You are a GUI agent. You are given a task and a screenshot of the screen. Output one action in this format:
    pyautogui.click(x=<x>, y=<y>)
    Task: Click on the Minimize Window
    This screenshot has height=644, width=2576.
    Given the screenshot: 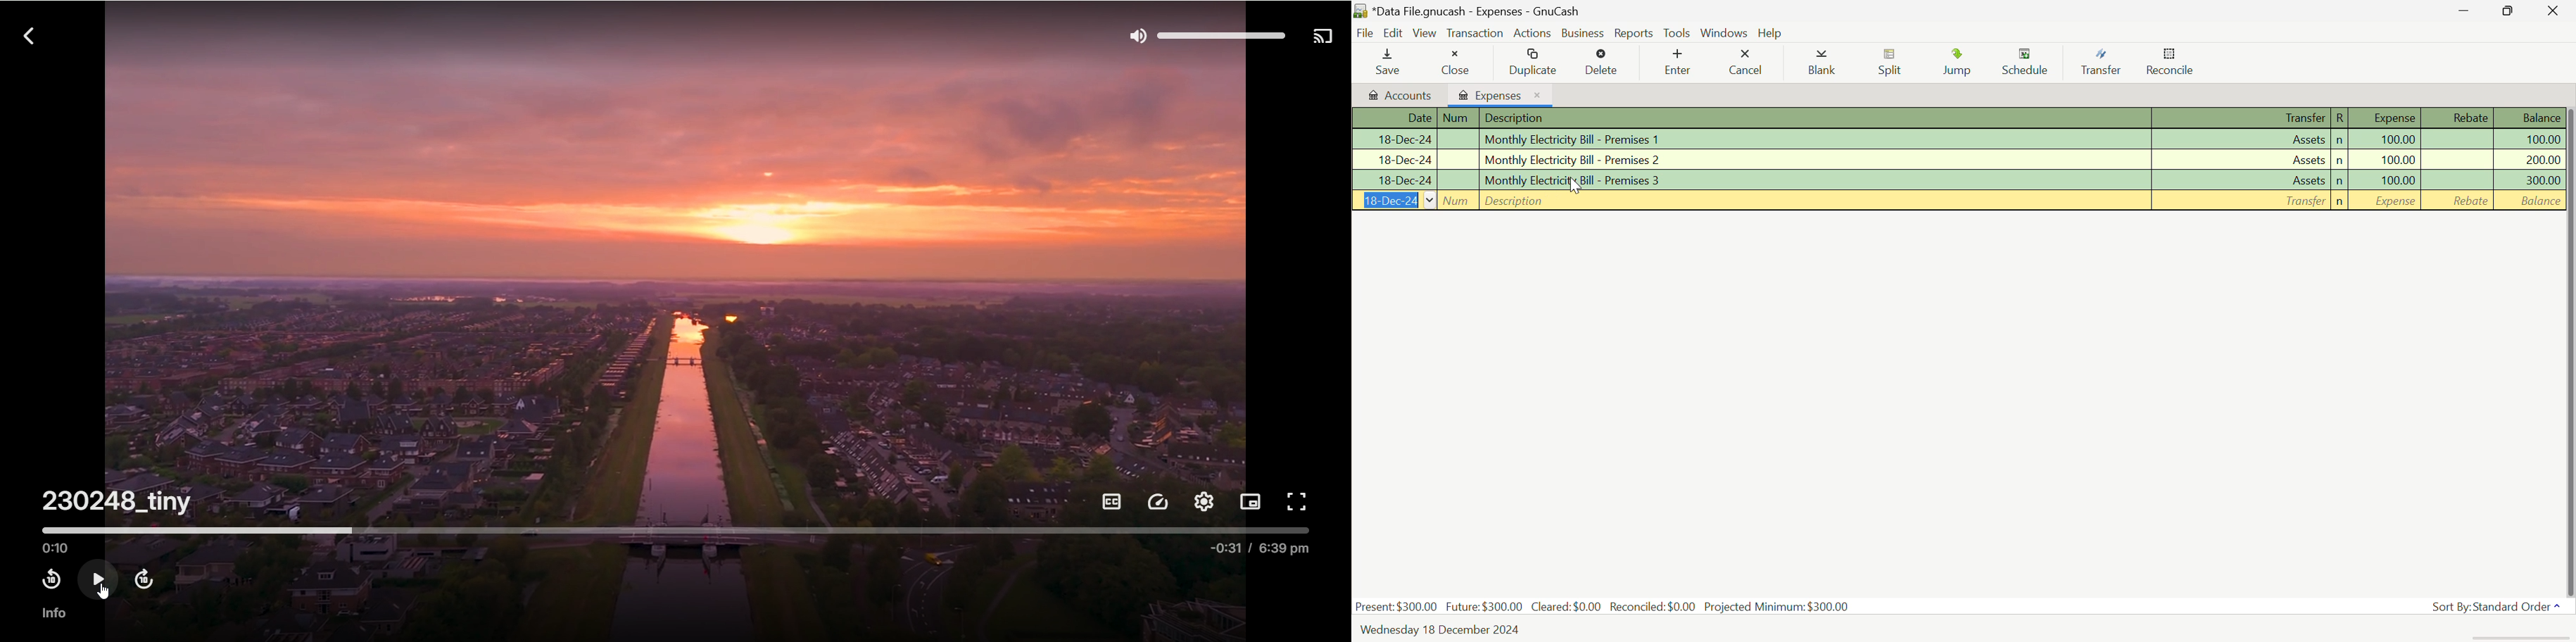 What is the action you would take?
    pyautogui.click(x=2510, y=11)
    